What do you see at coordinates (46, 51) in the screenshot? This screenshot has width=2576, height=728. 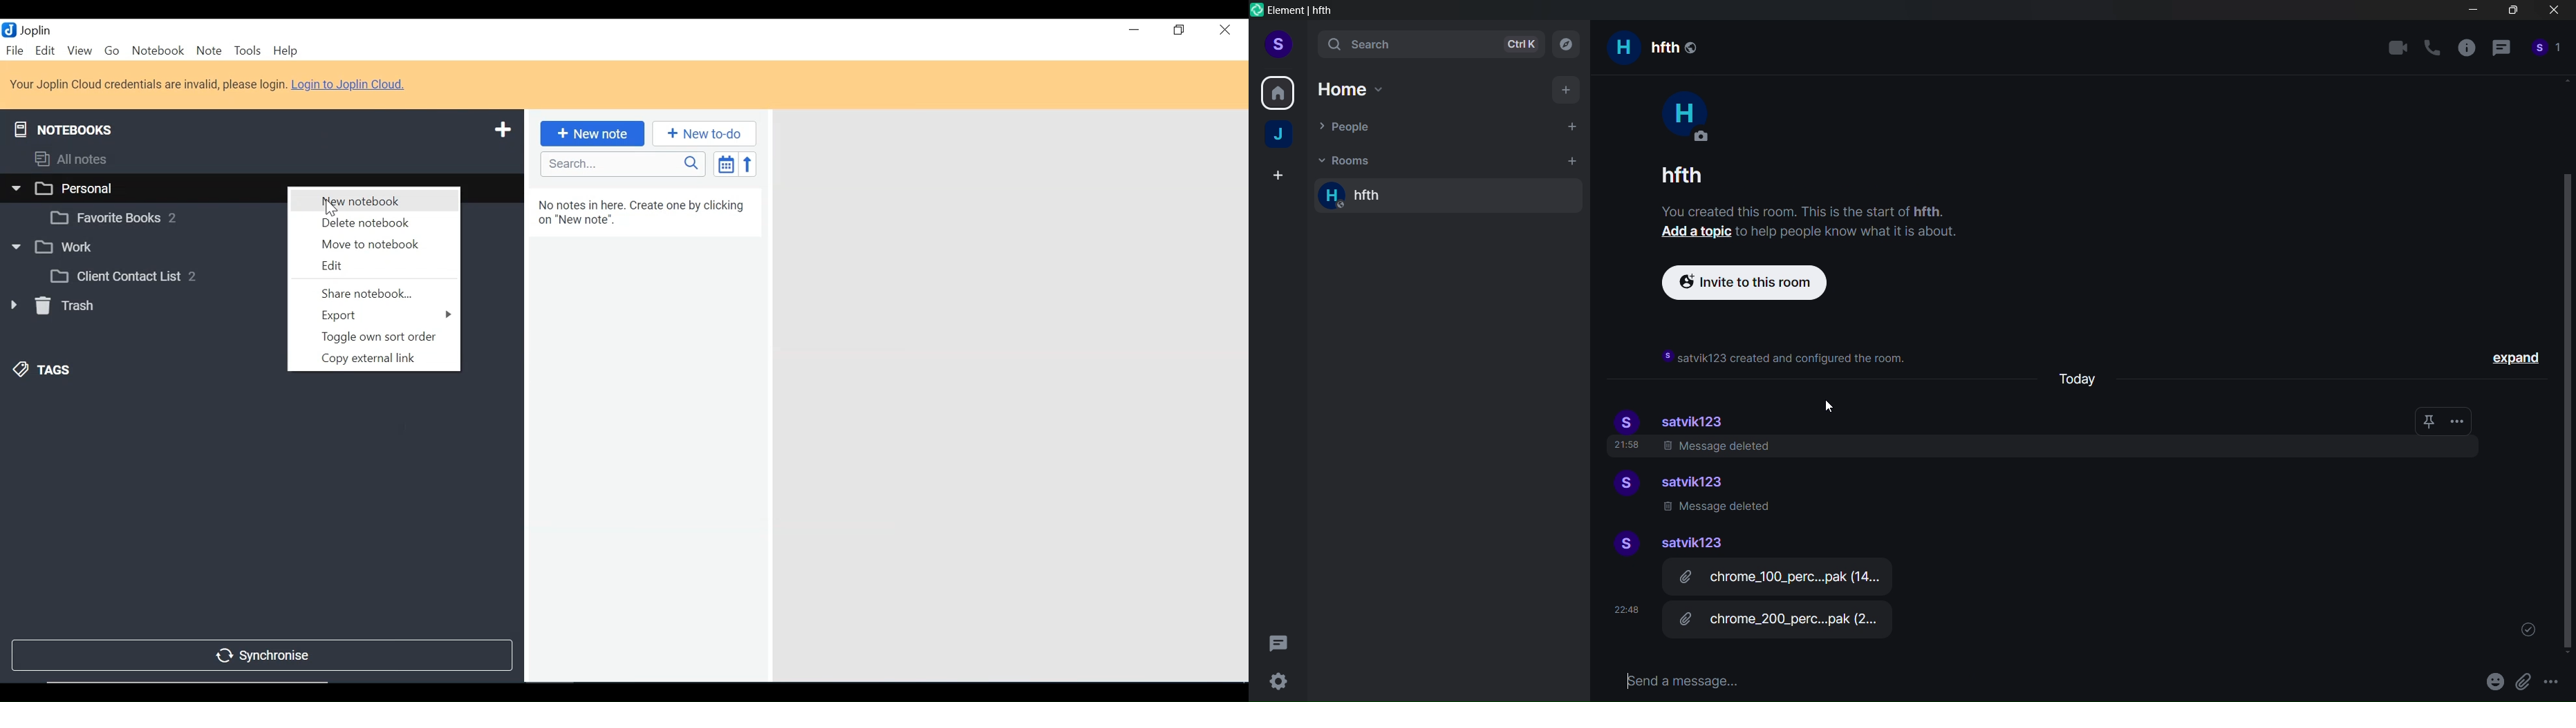 I see `Edit` at bounding box center [46, 51].